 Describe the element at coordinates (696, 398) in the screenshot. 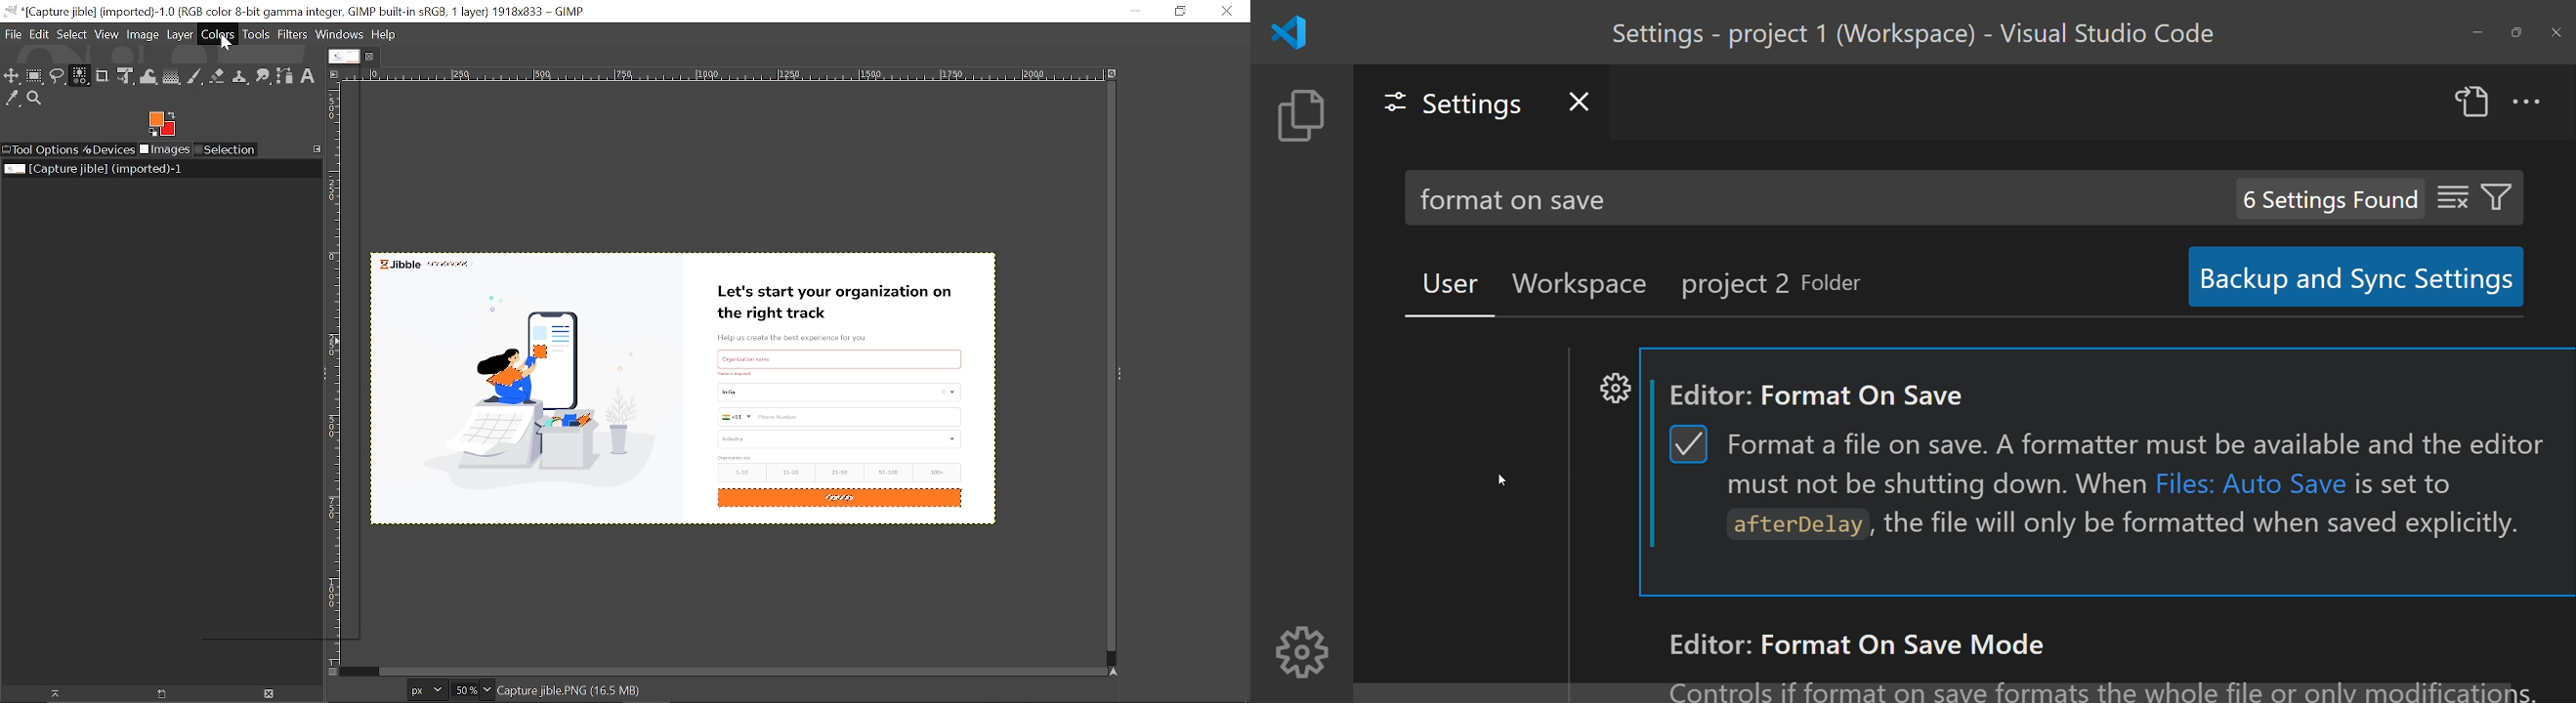

I see `Current image` at that location.